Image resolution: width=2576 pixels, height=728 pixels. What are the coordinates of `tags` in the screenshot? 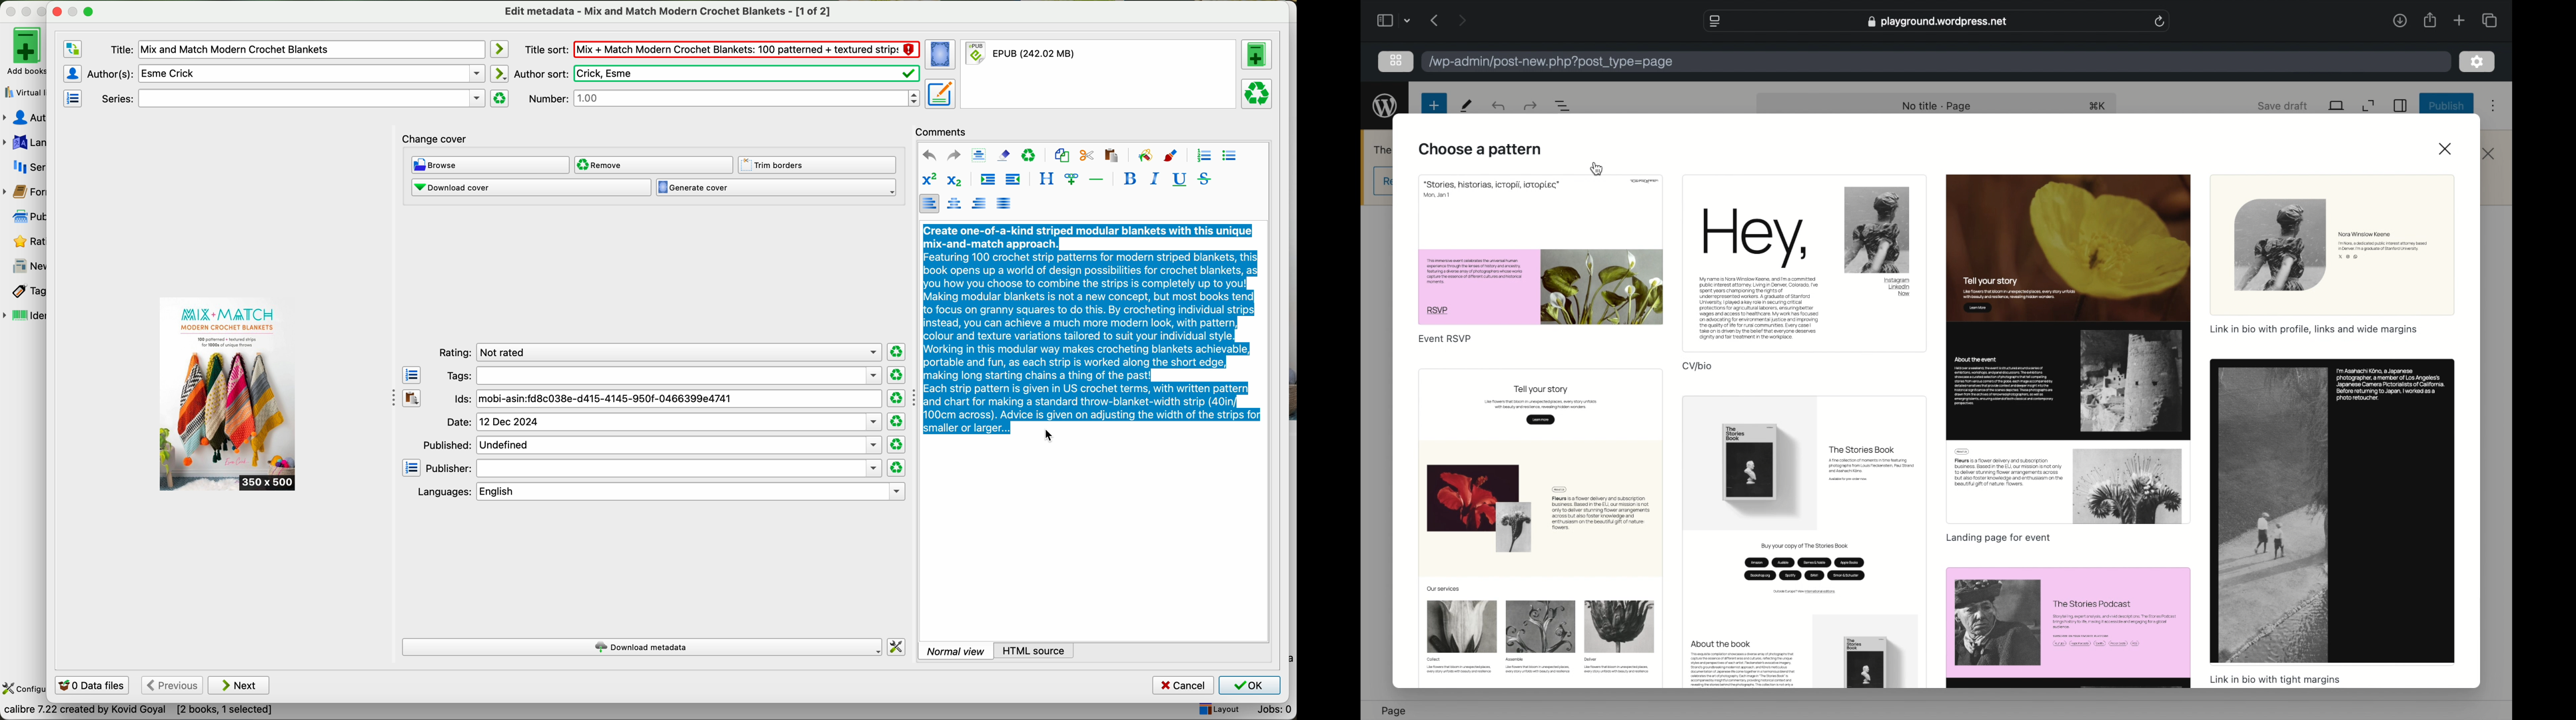 It's located at (24, 292).